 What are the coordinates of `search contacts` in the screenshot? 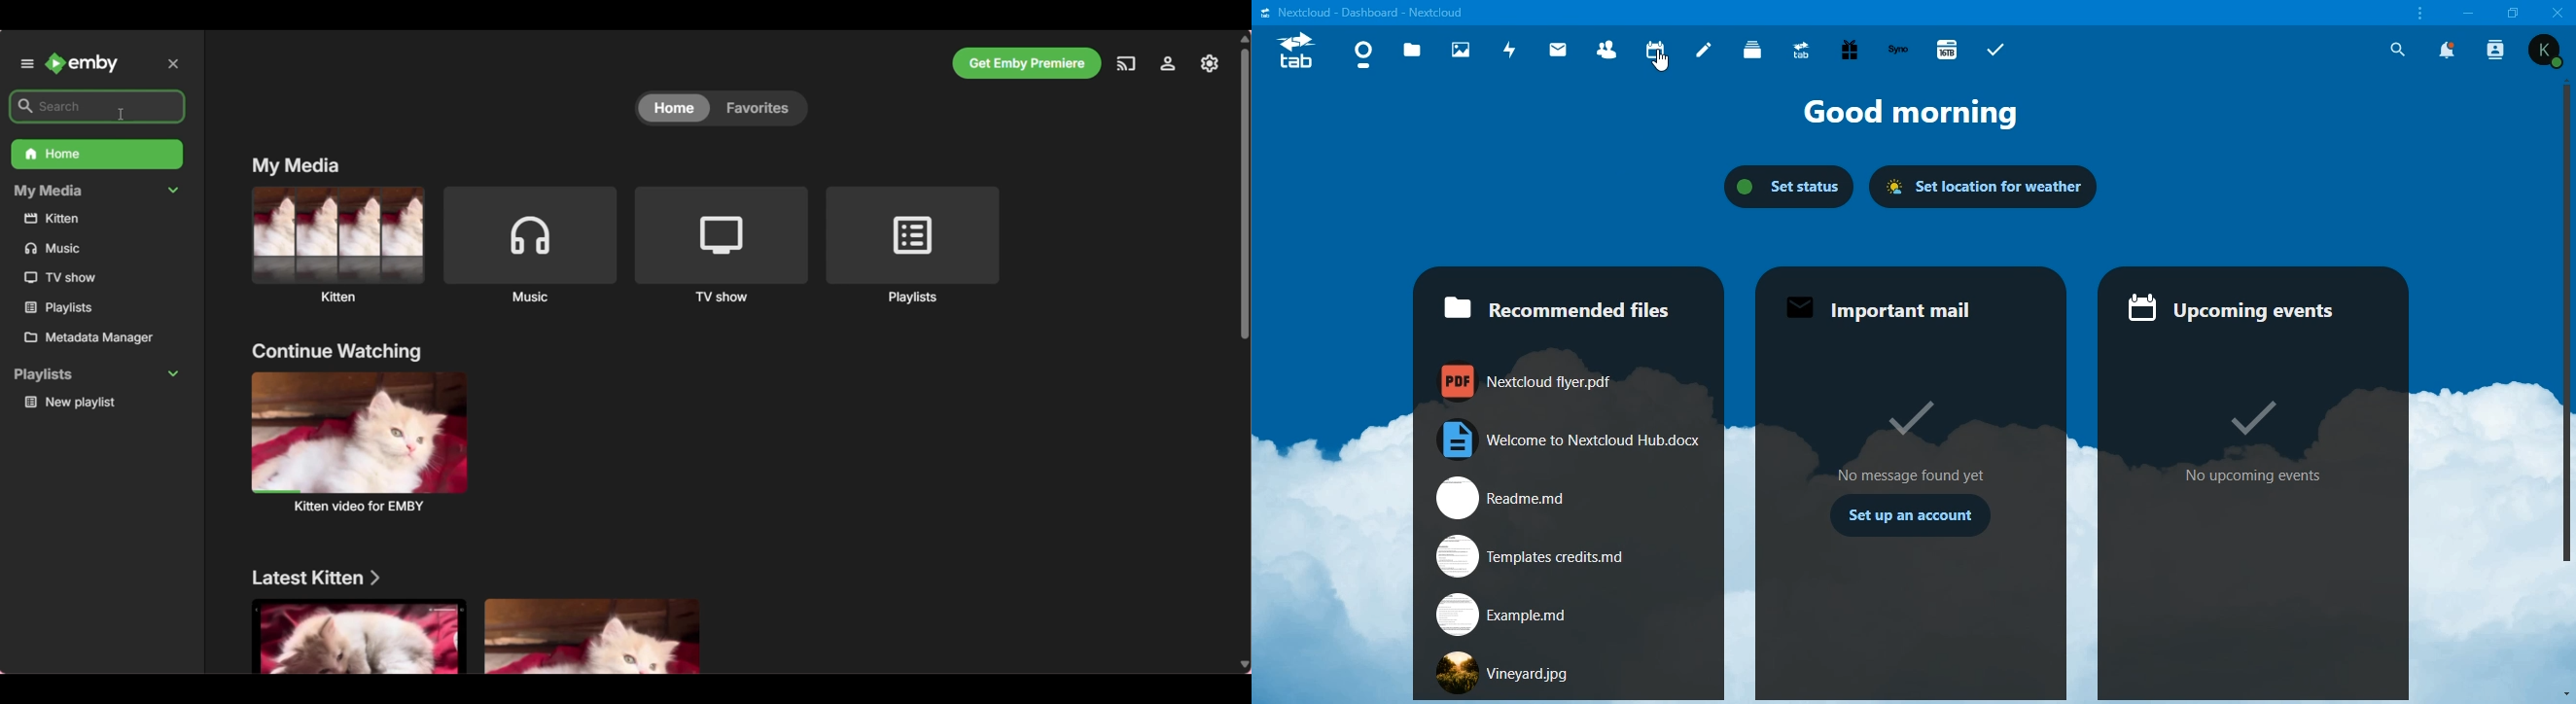 It's located at (2499, 53).